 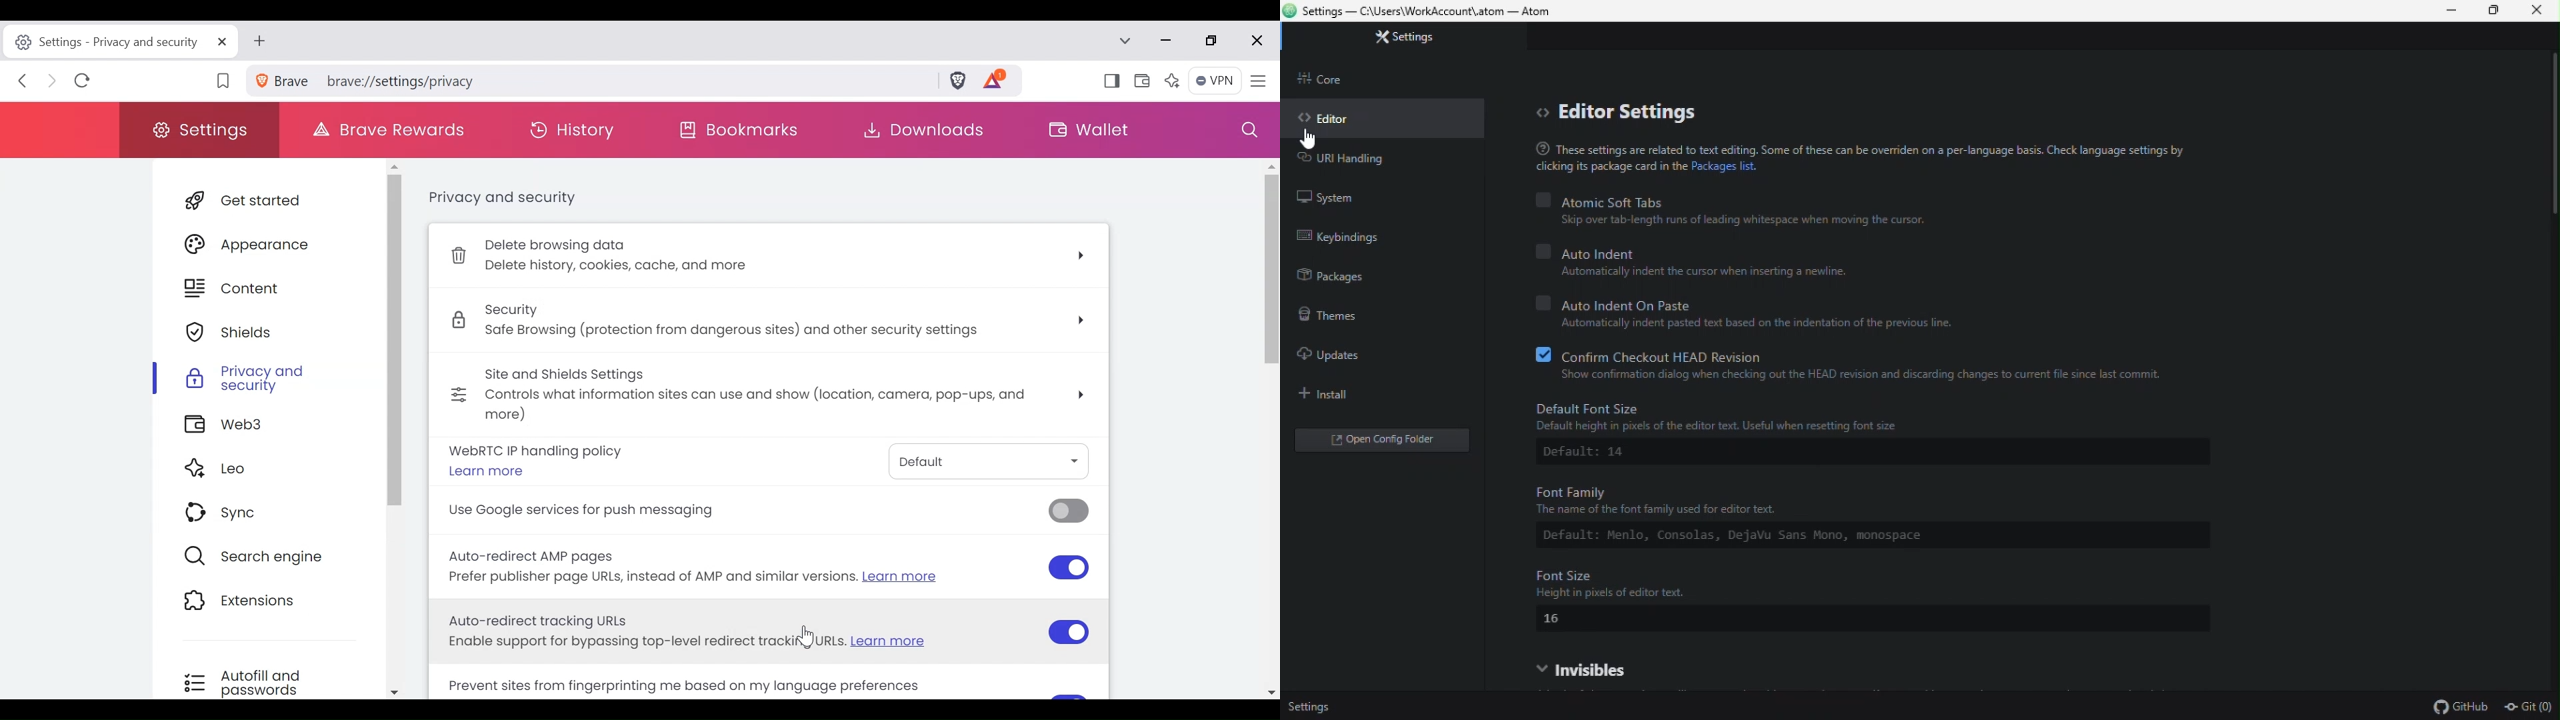 What do you see at coordinates (1129, 42) in the screenshot?
I see `Search tabs` at bounding box center [1129, 42].